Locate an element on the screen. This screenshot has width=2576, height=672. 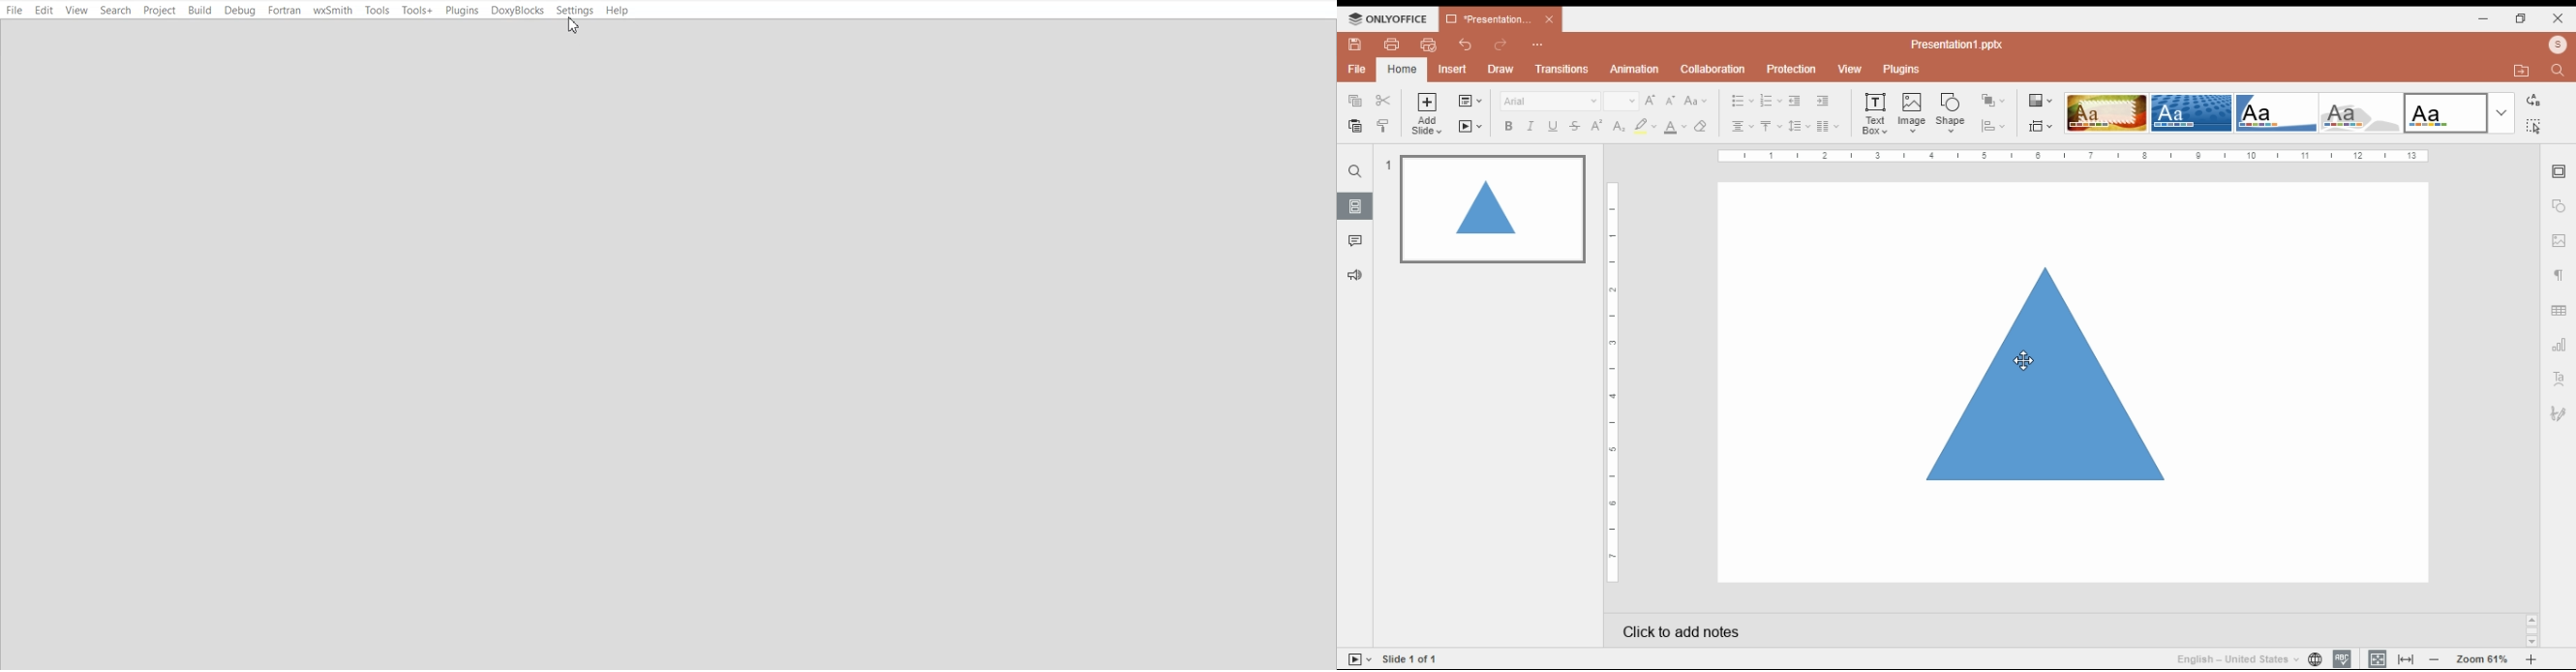
font color is located at coordinates (1676, 128).